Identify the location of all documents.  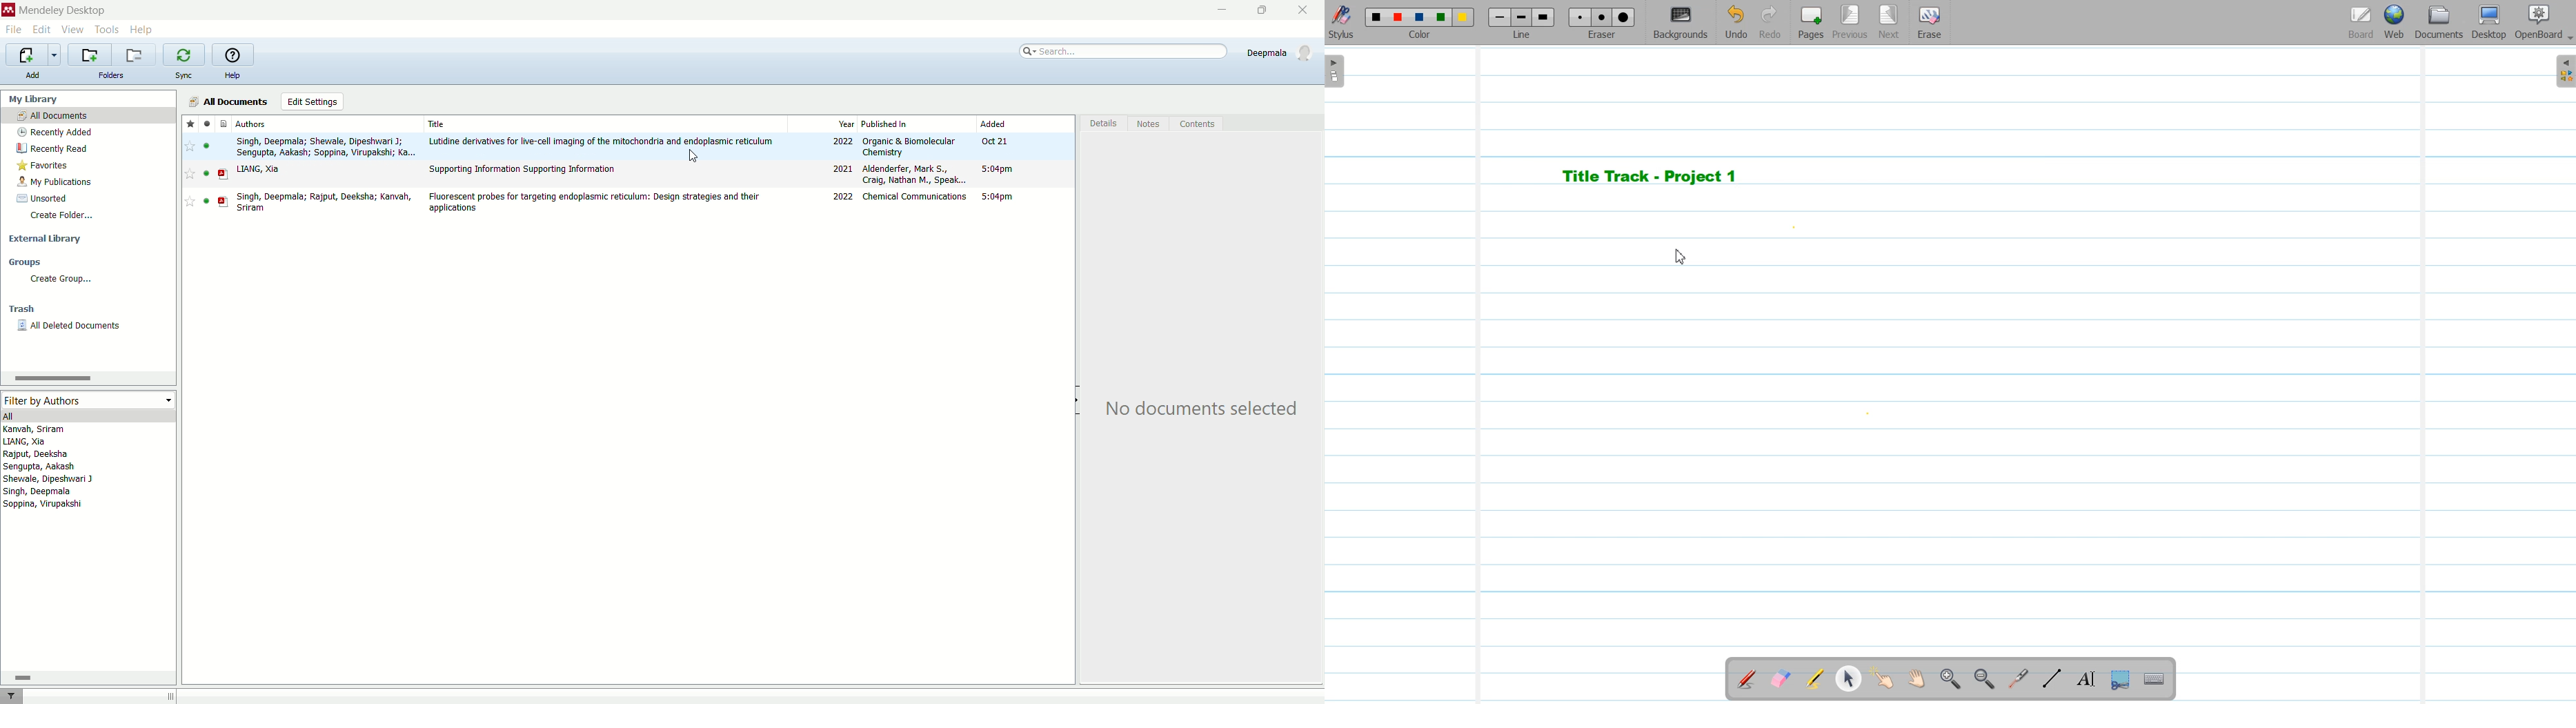
(88, 115).